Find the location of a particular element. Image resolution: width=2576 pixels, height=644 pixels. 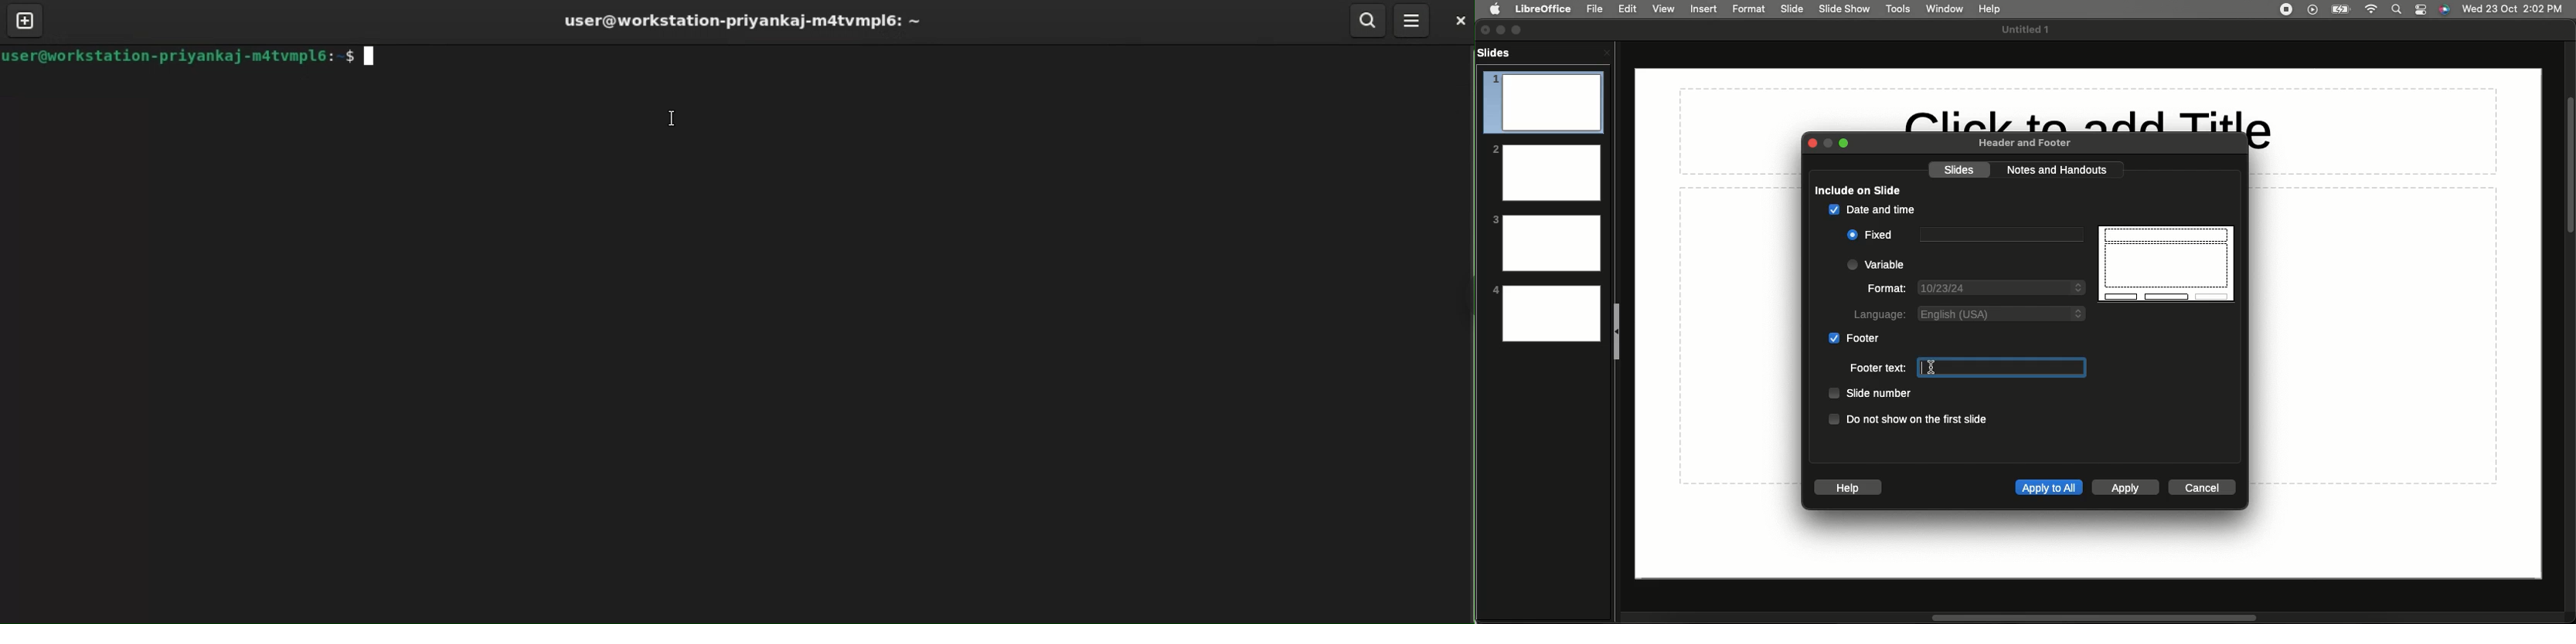

Header and footer is located at coordinates (2023, 144).